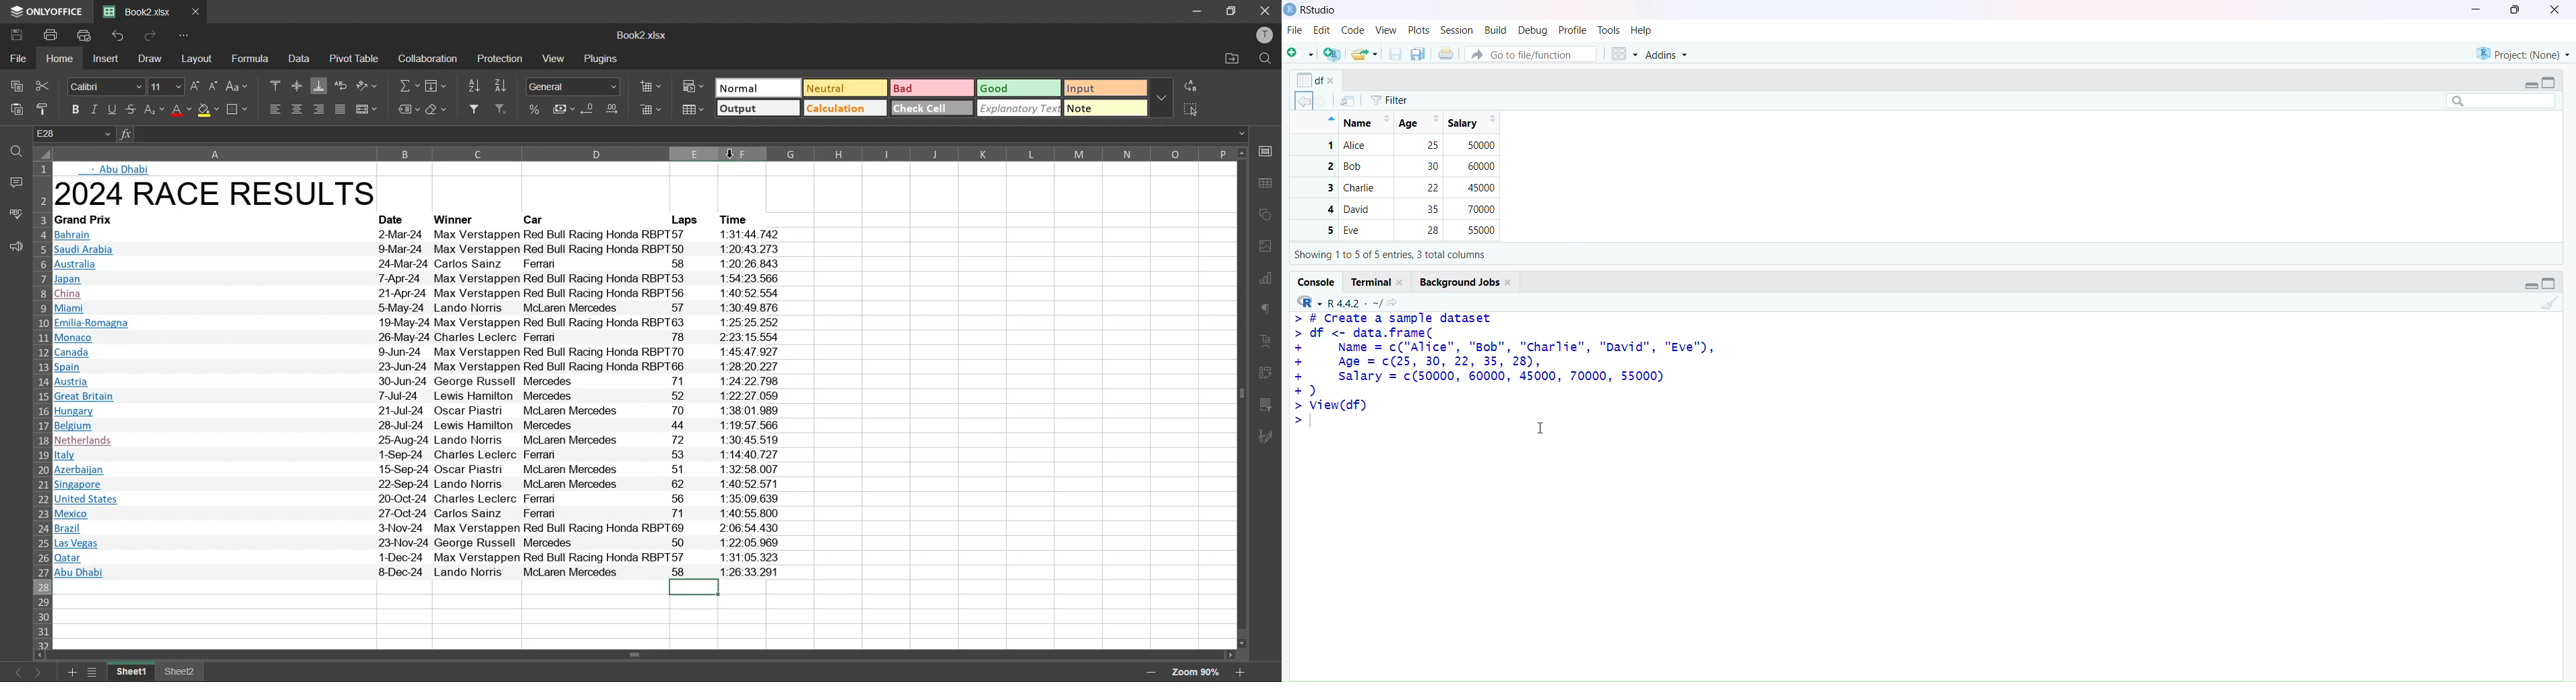  What do you see at coordinates (181, 109) in the screenshot?
I see `font color` at bounding box center [181, 109].